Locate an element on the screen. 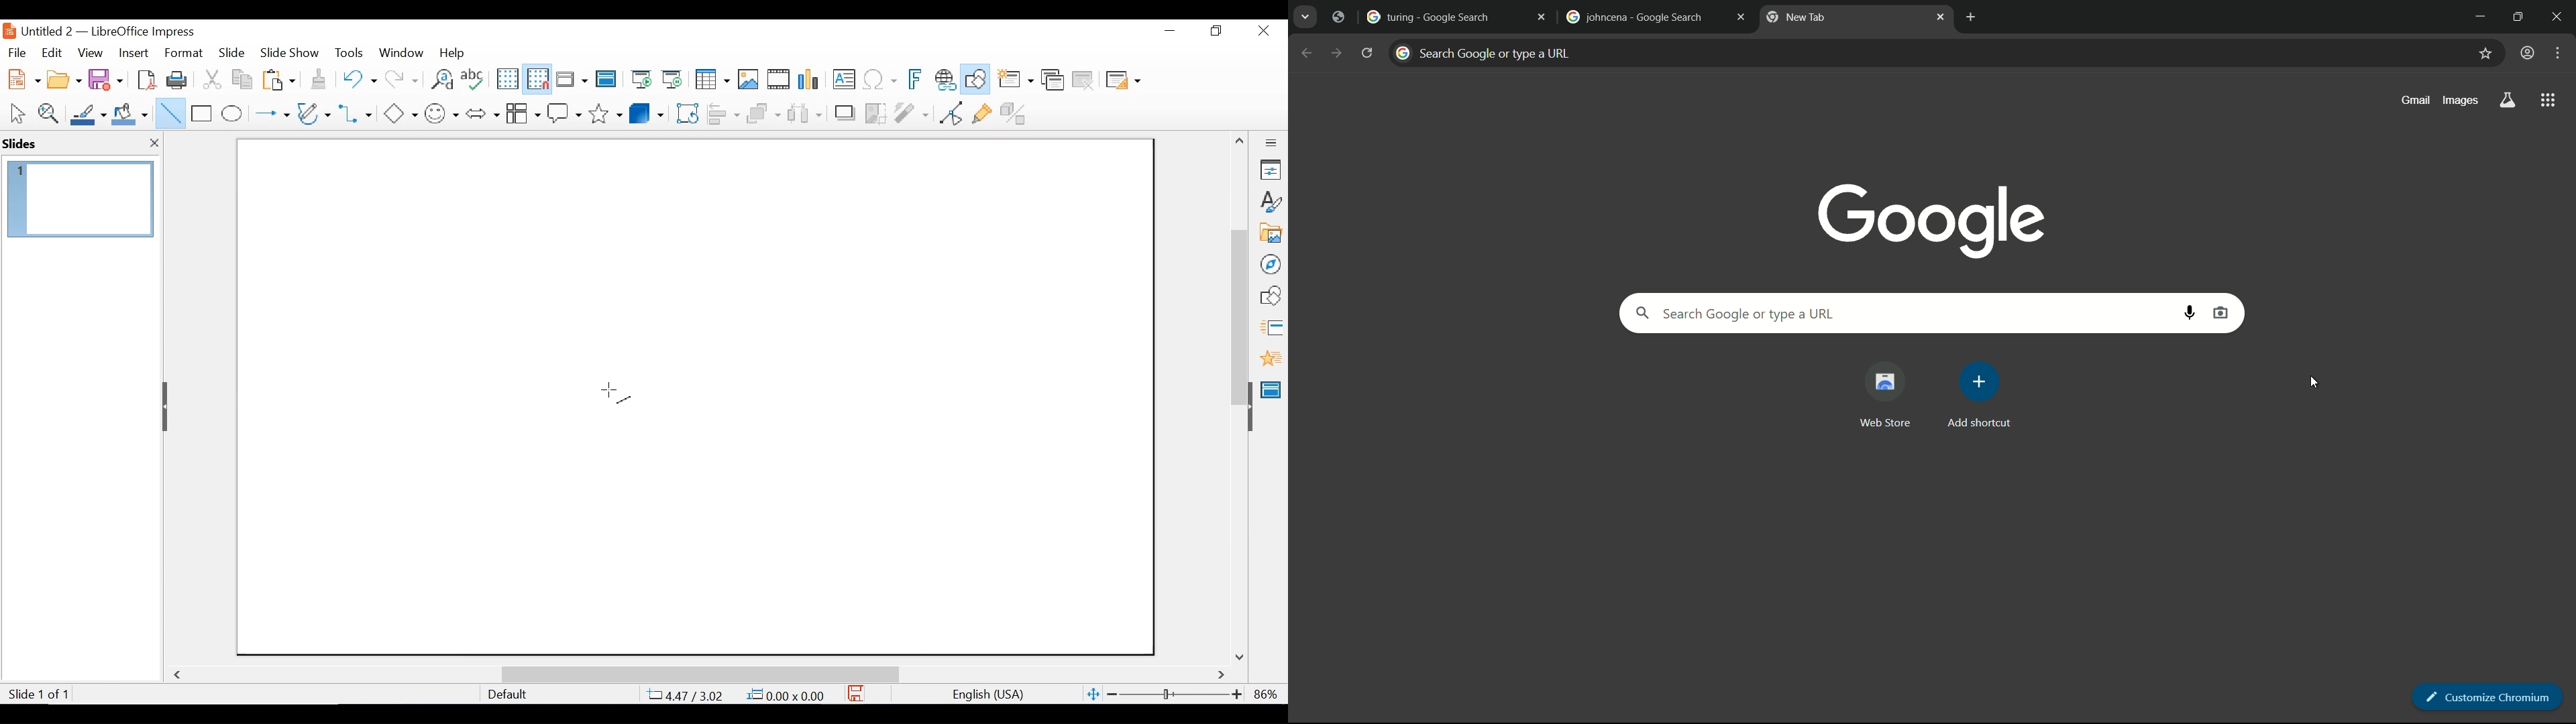 Image resolution: width=2576 pixels, height=728 pixels. Scroll Right is located at coordinates (1222, 676).